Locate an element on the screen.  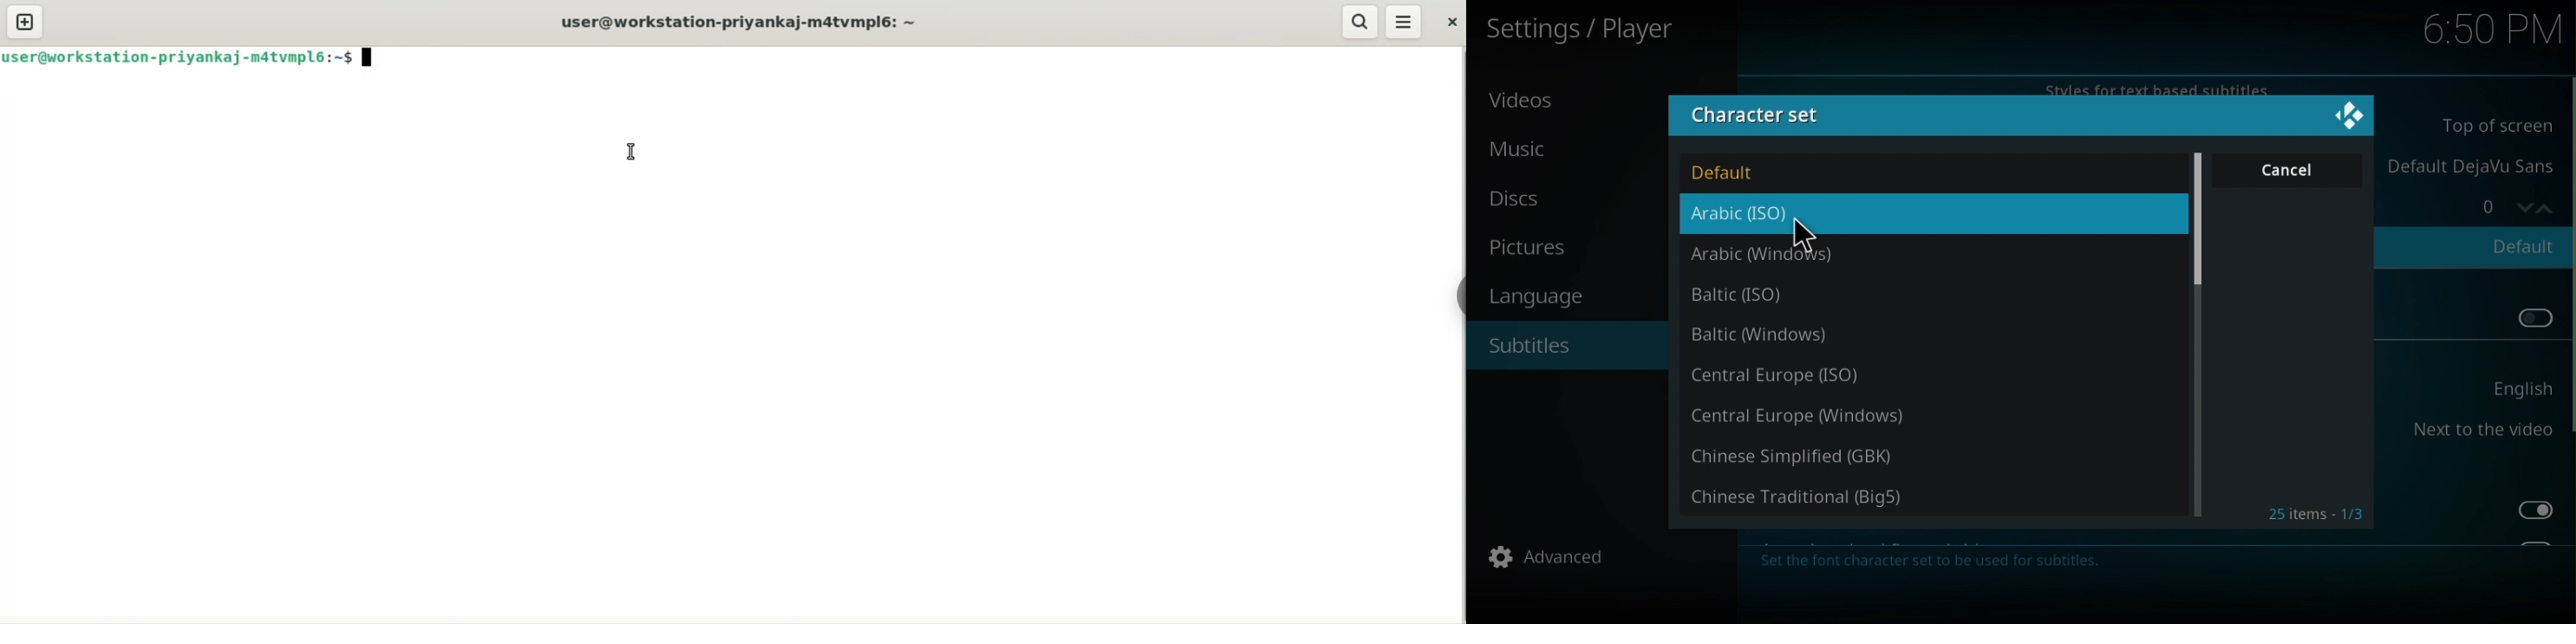
Chinese simplified (GBK) is located at coordinates (1794, 454).